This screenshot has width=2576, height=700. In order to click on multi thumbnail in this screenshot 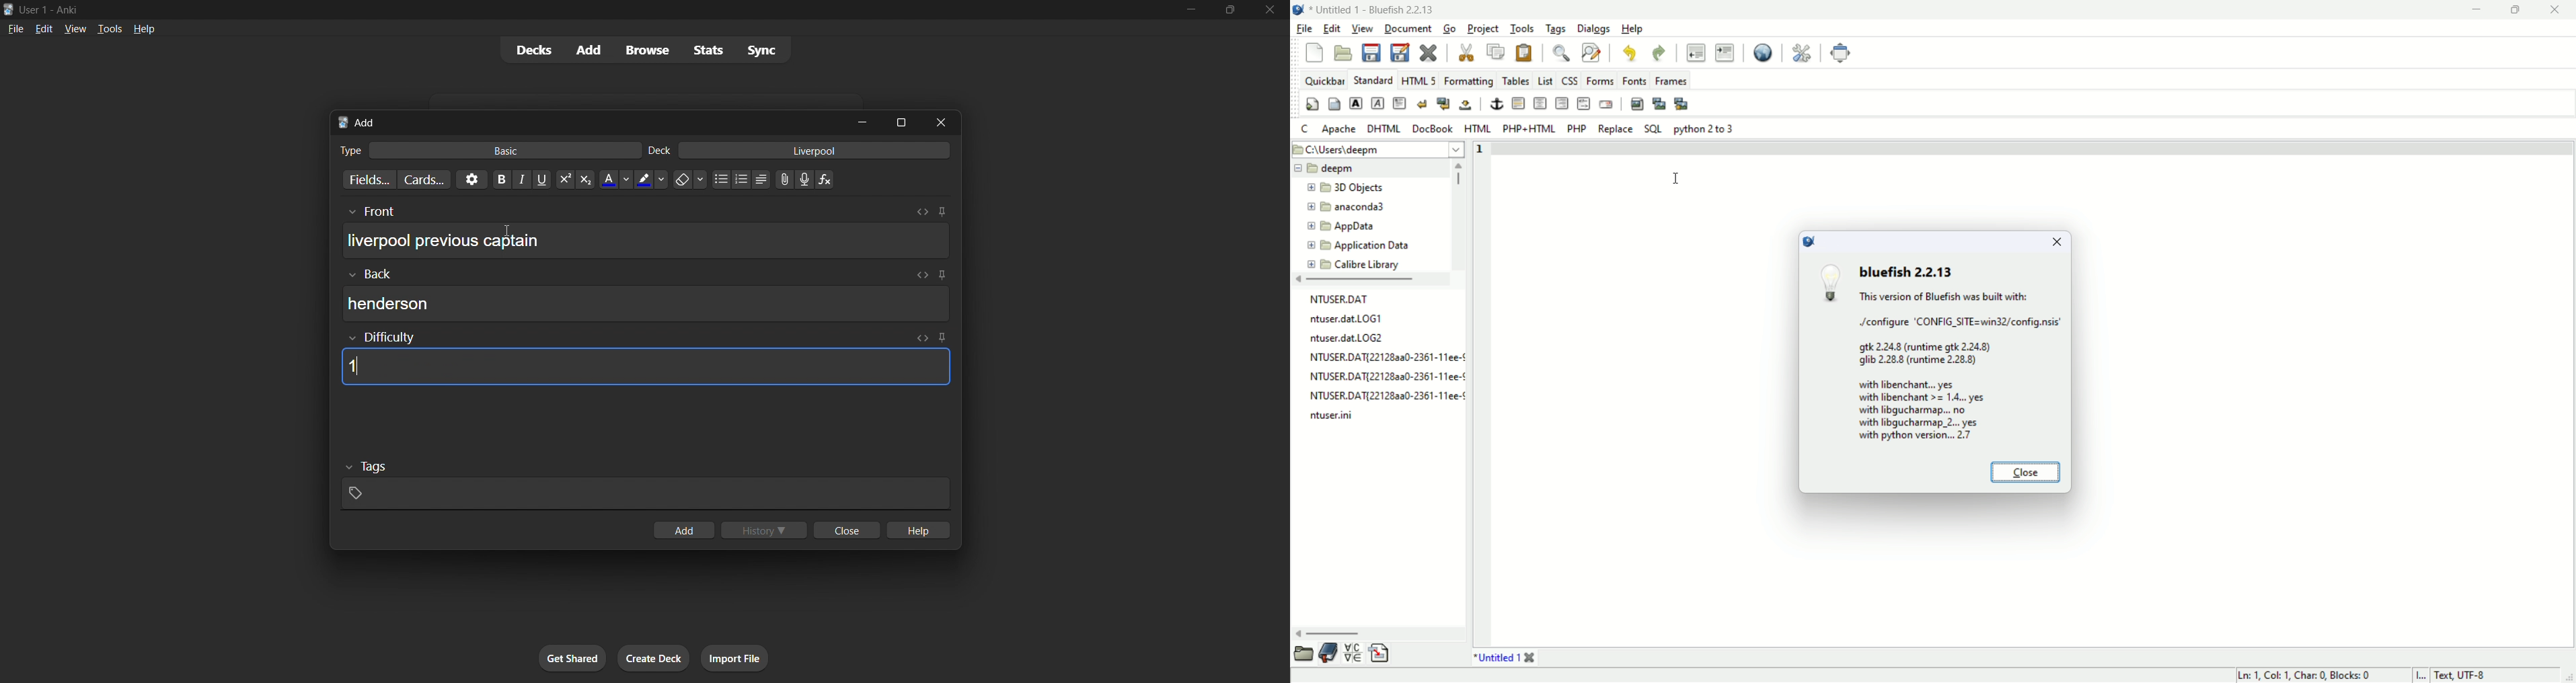, I will do `click(1684, 104)`.